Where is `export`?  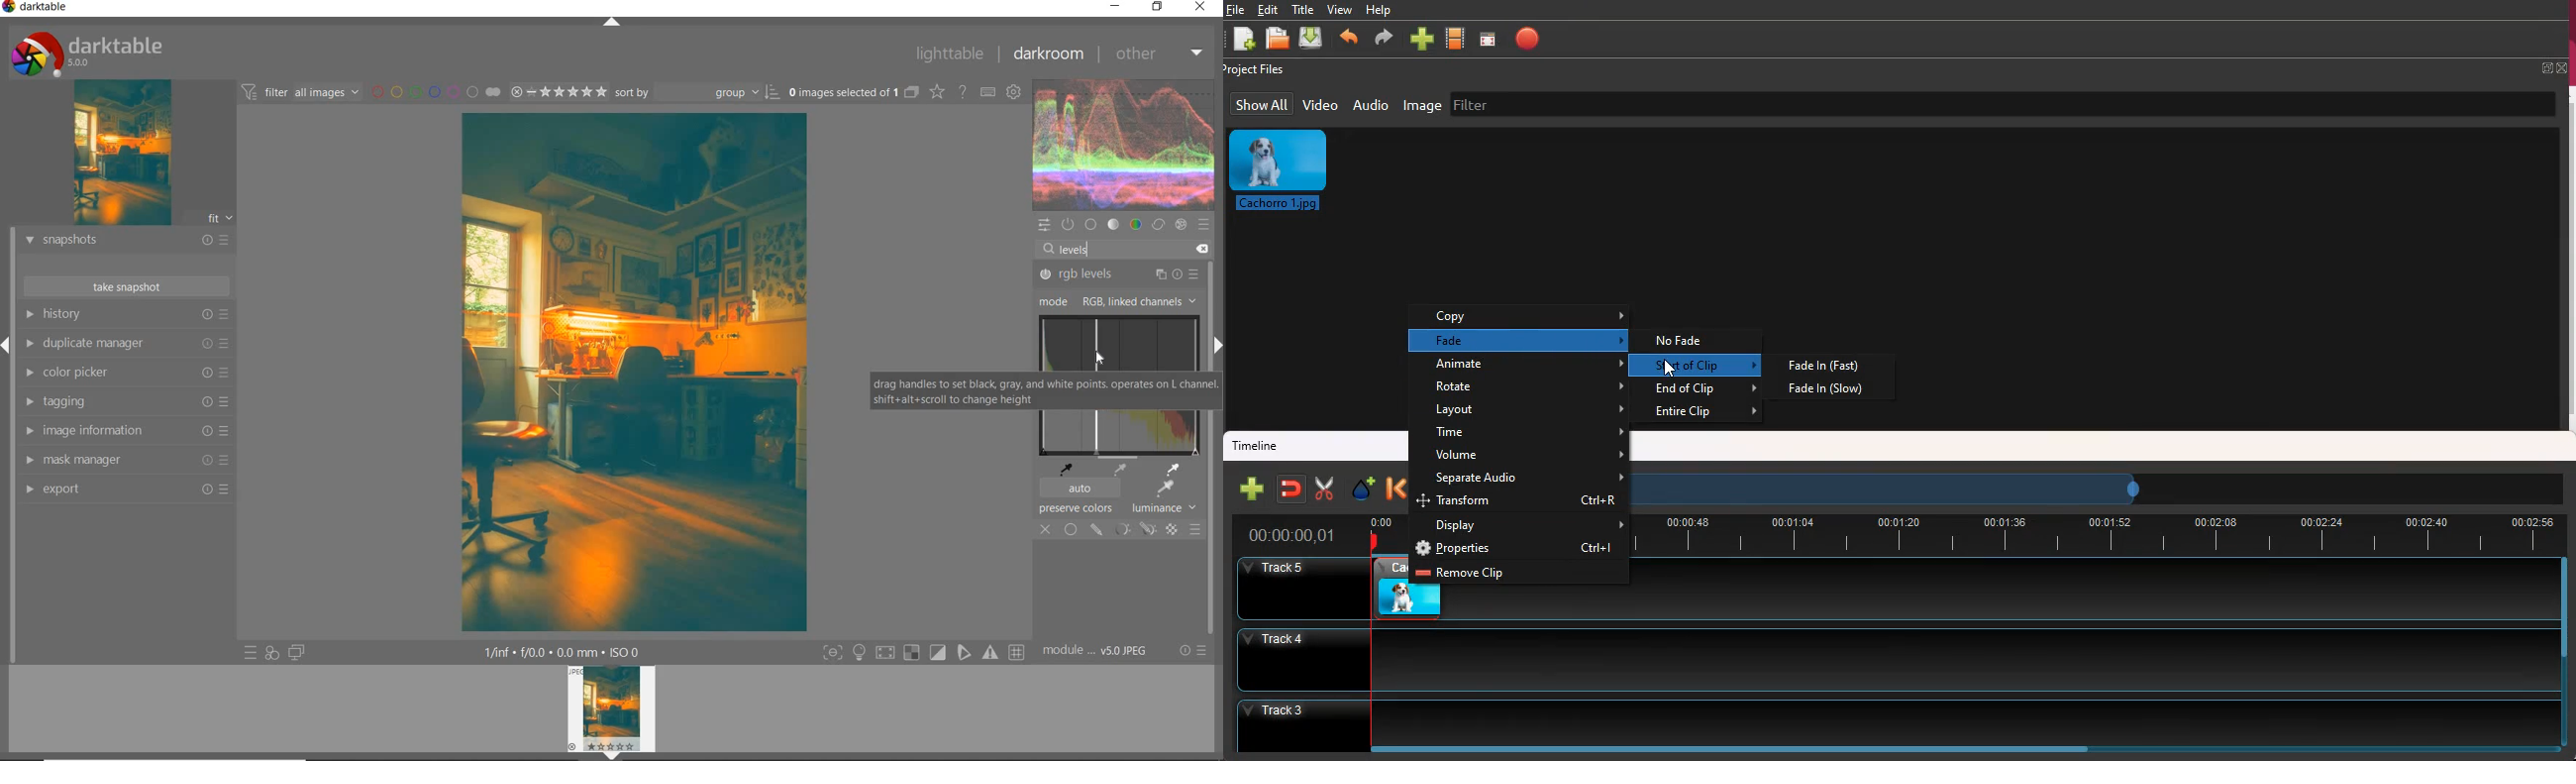 export is located at coordinates (125, 490).